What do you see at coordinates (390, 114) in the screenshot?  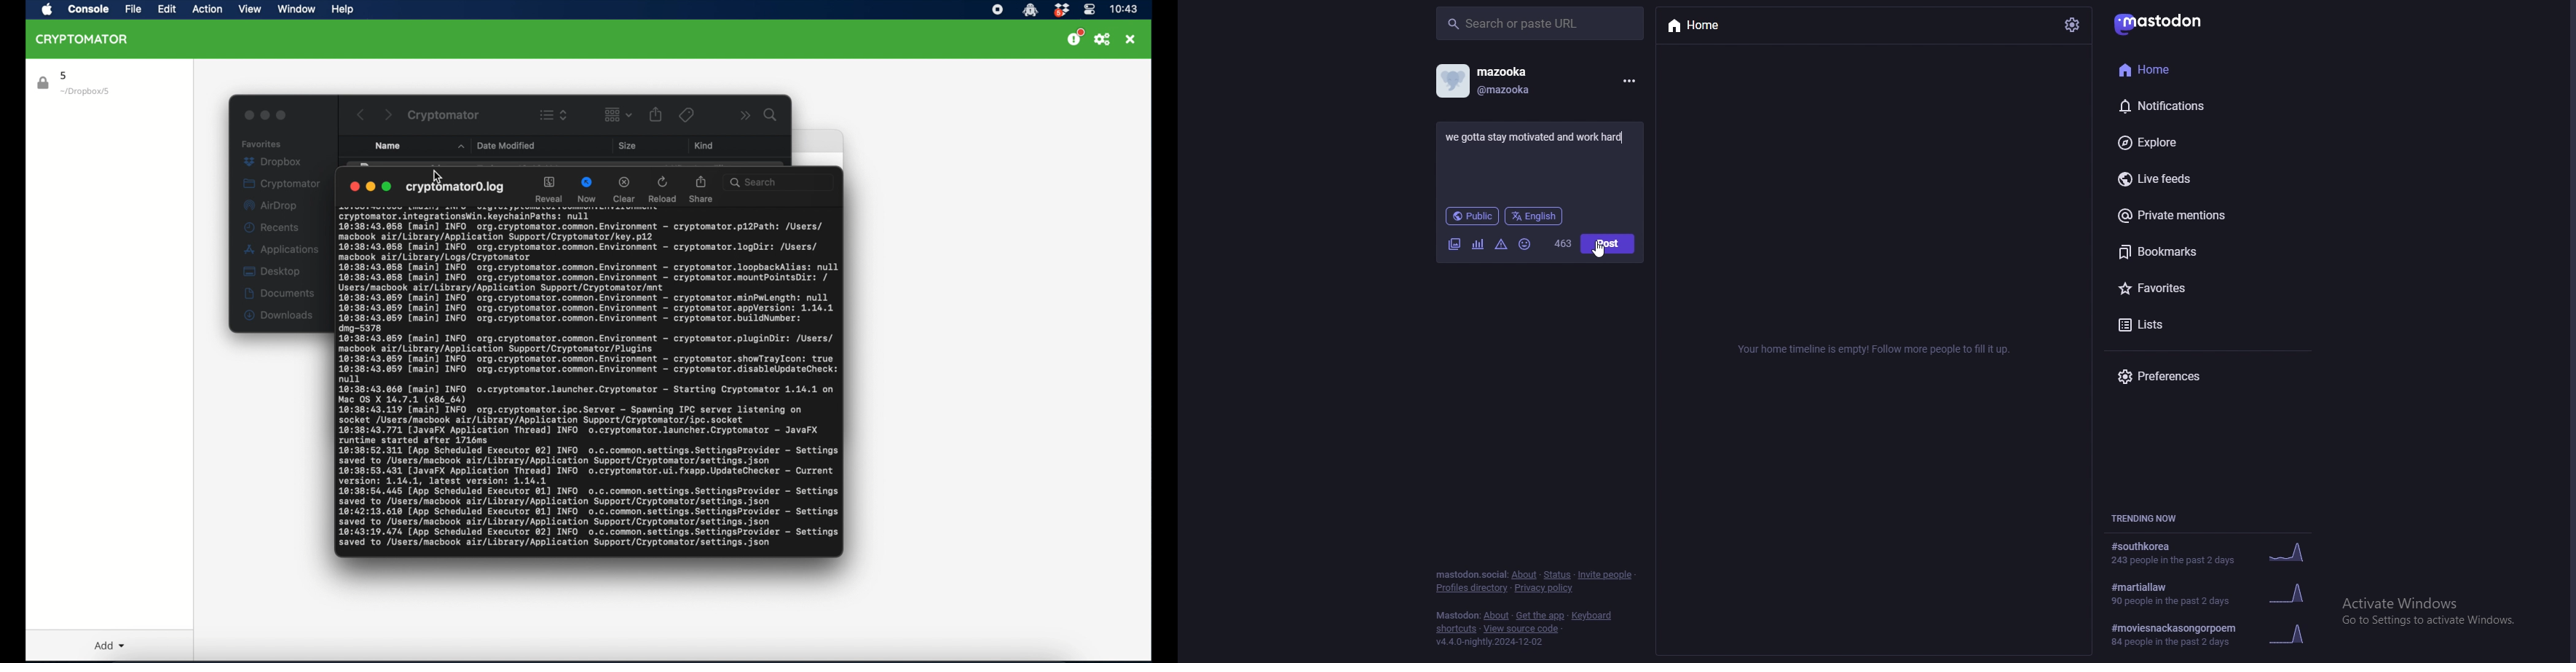 I see `next` at bounding box center [390, 114].